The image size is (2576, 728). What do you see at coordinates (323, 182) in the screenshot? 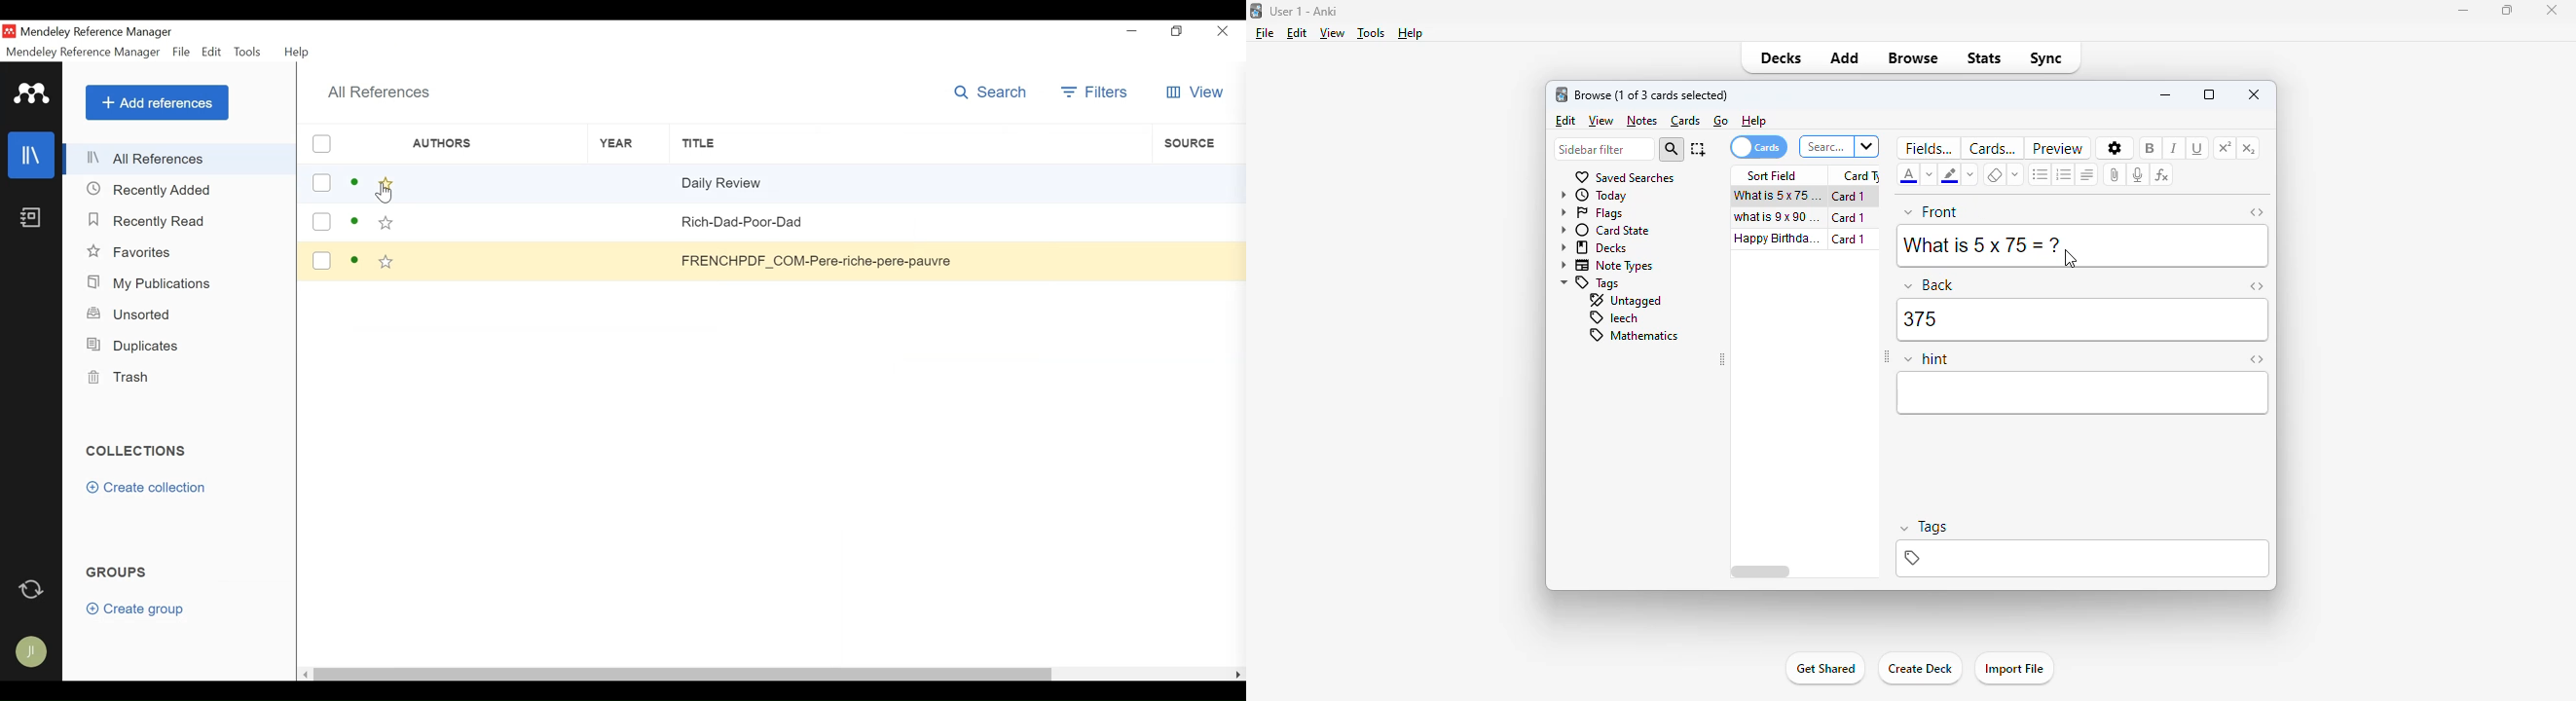
I see `(un)select` at bounding box center [323, 182].